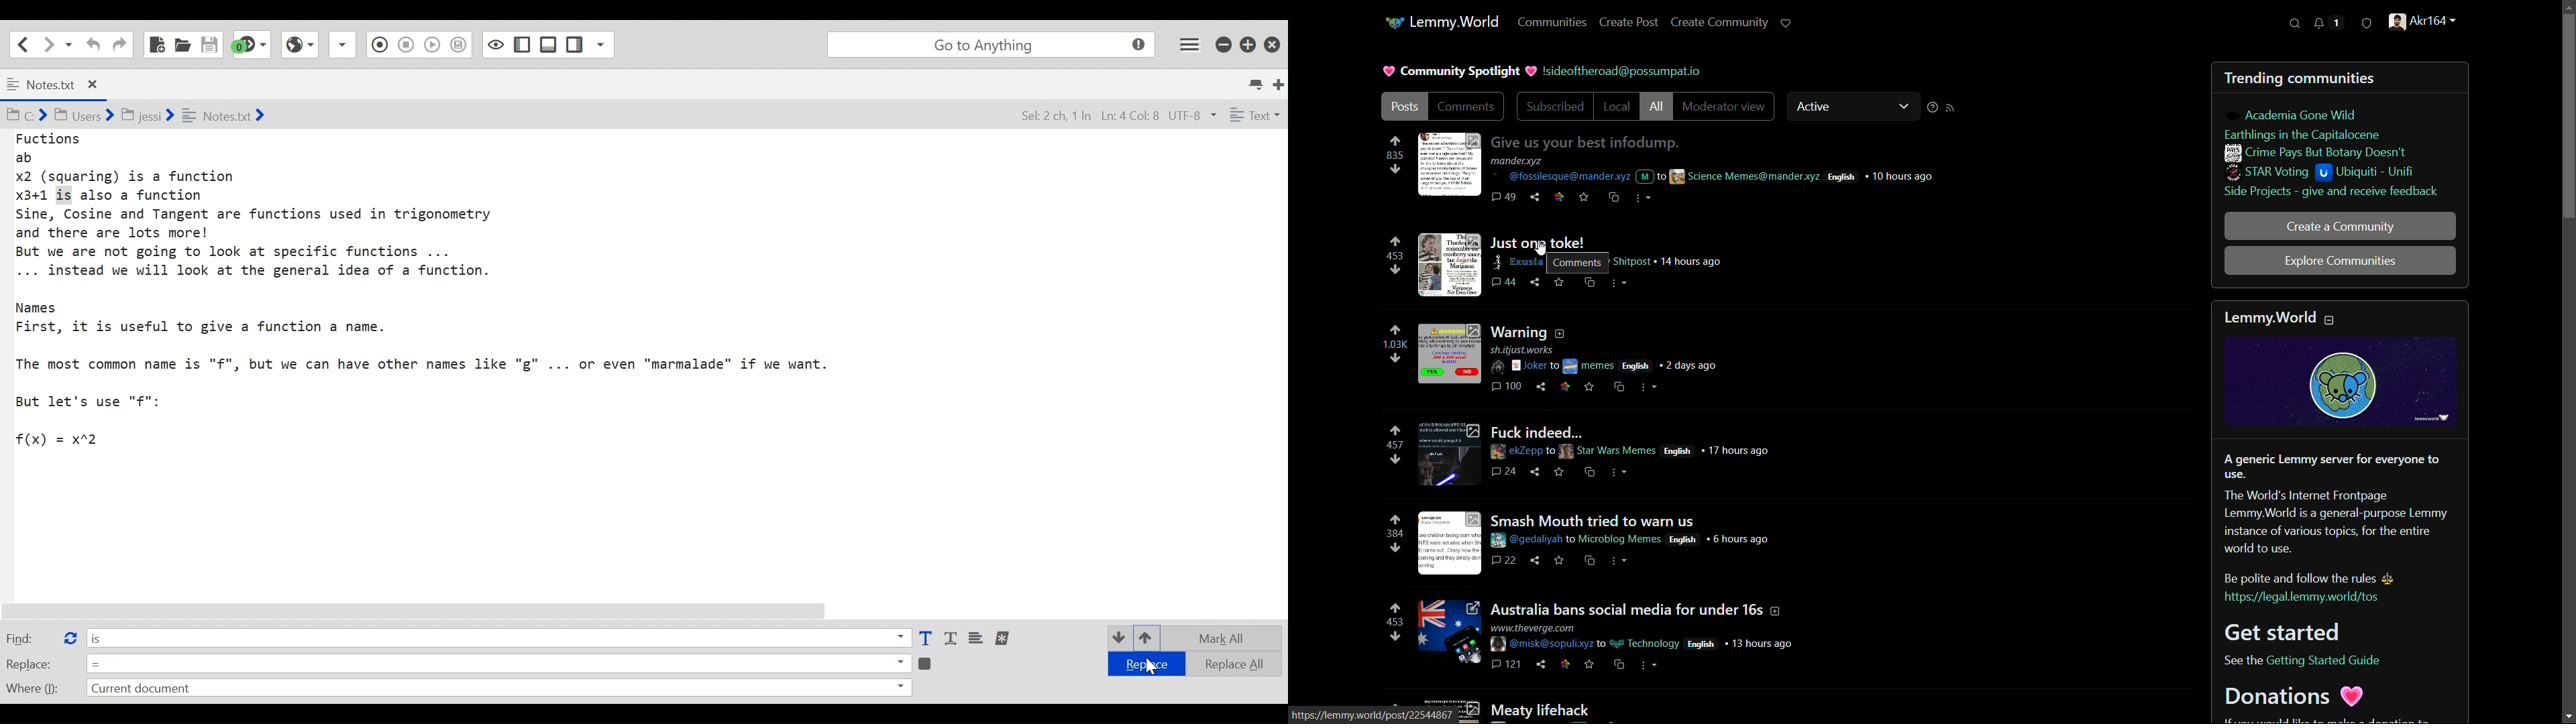 This screenshot has height=728, width=2576. What do you see at coordinates (1632, 263) in the screenshot?
I see `Shitpost` at bounding box center [1632, 263].